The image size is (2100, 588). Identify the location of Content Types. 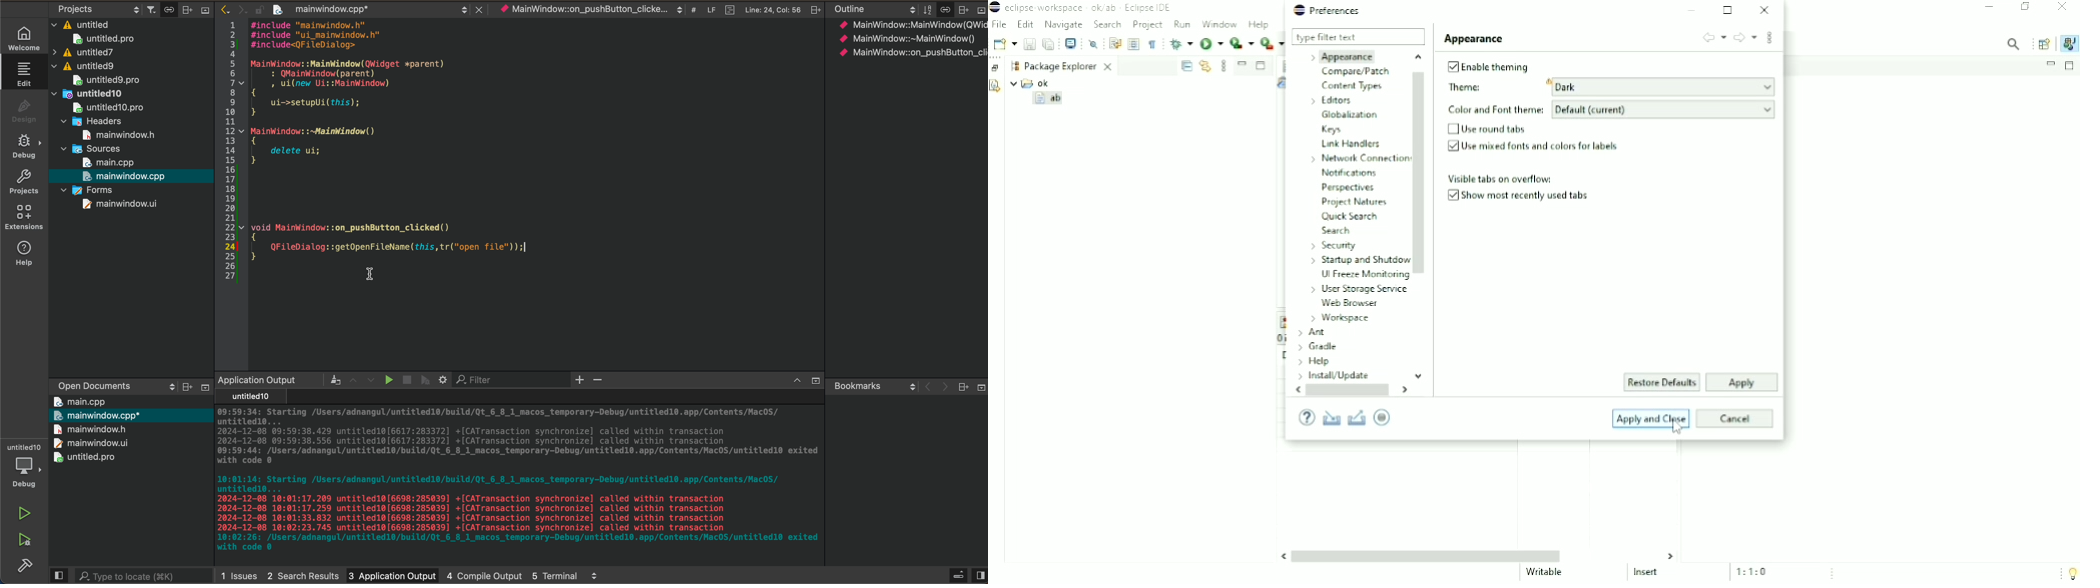
(1352, 86).